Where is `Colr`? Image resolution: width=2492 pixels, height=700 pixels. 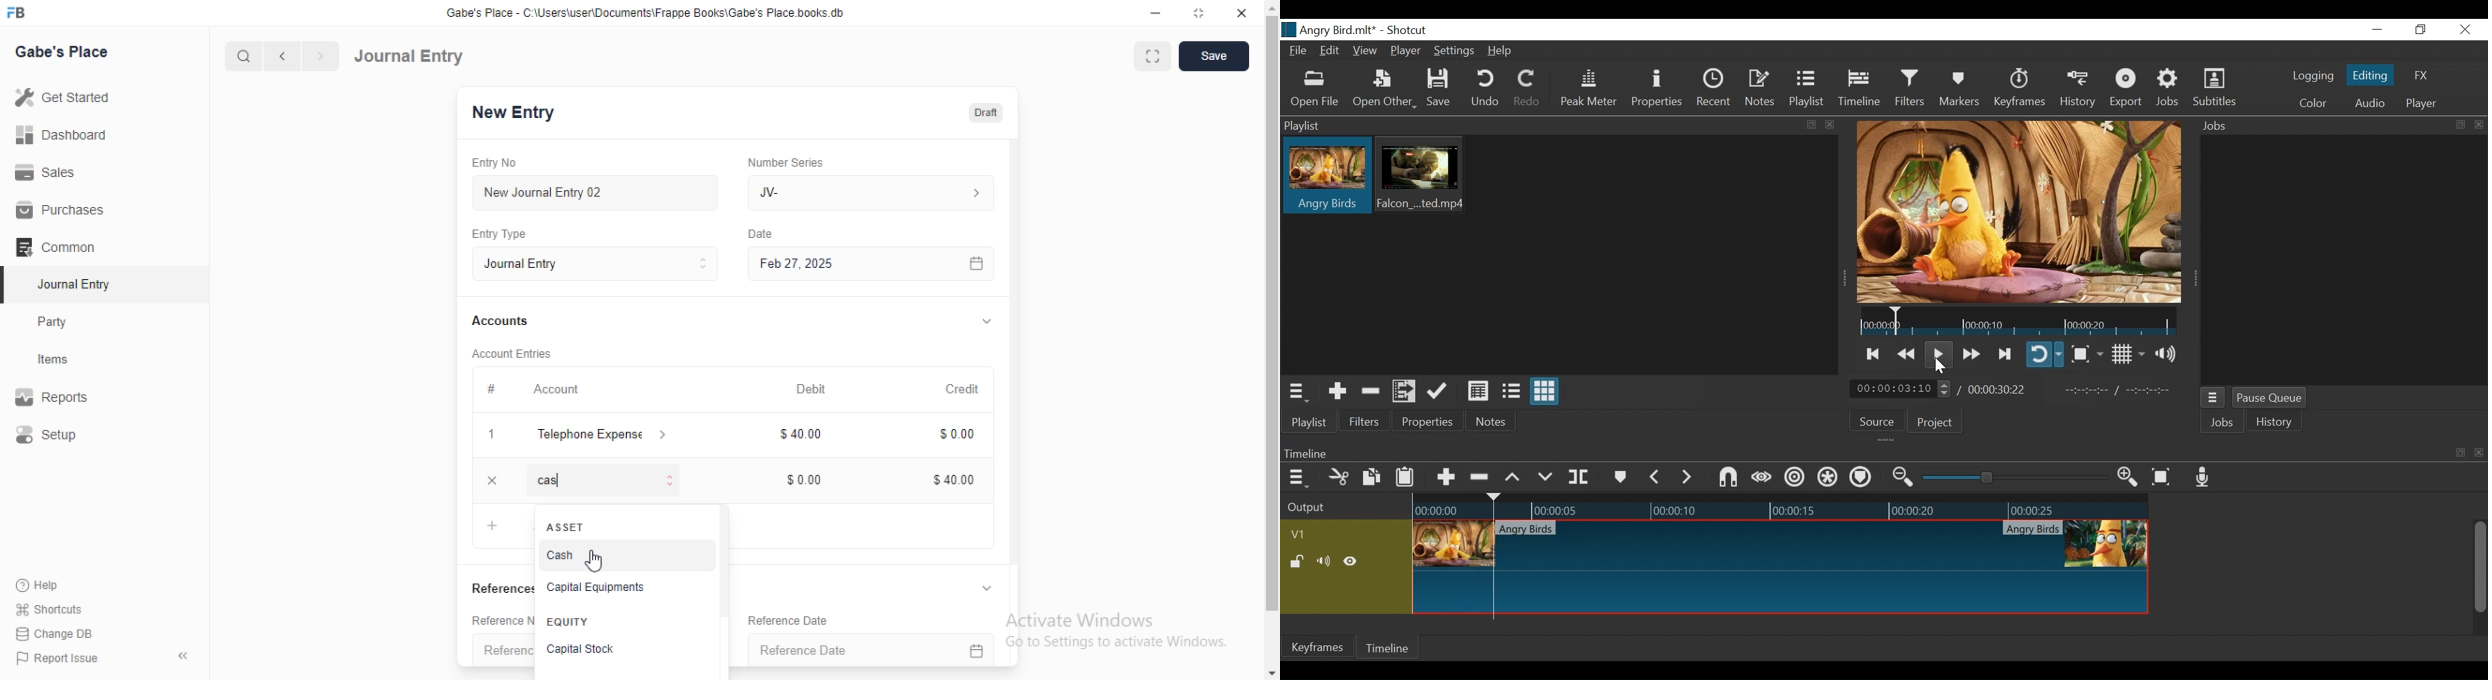 Colr is located at coordinates (2313, 103).